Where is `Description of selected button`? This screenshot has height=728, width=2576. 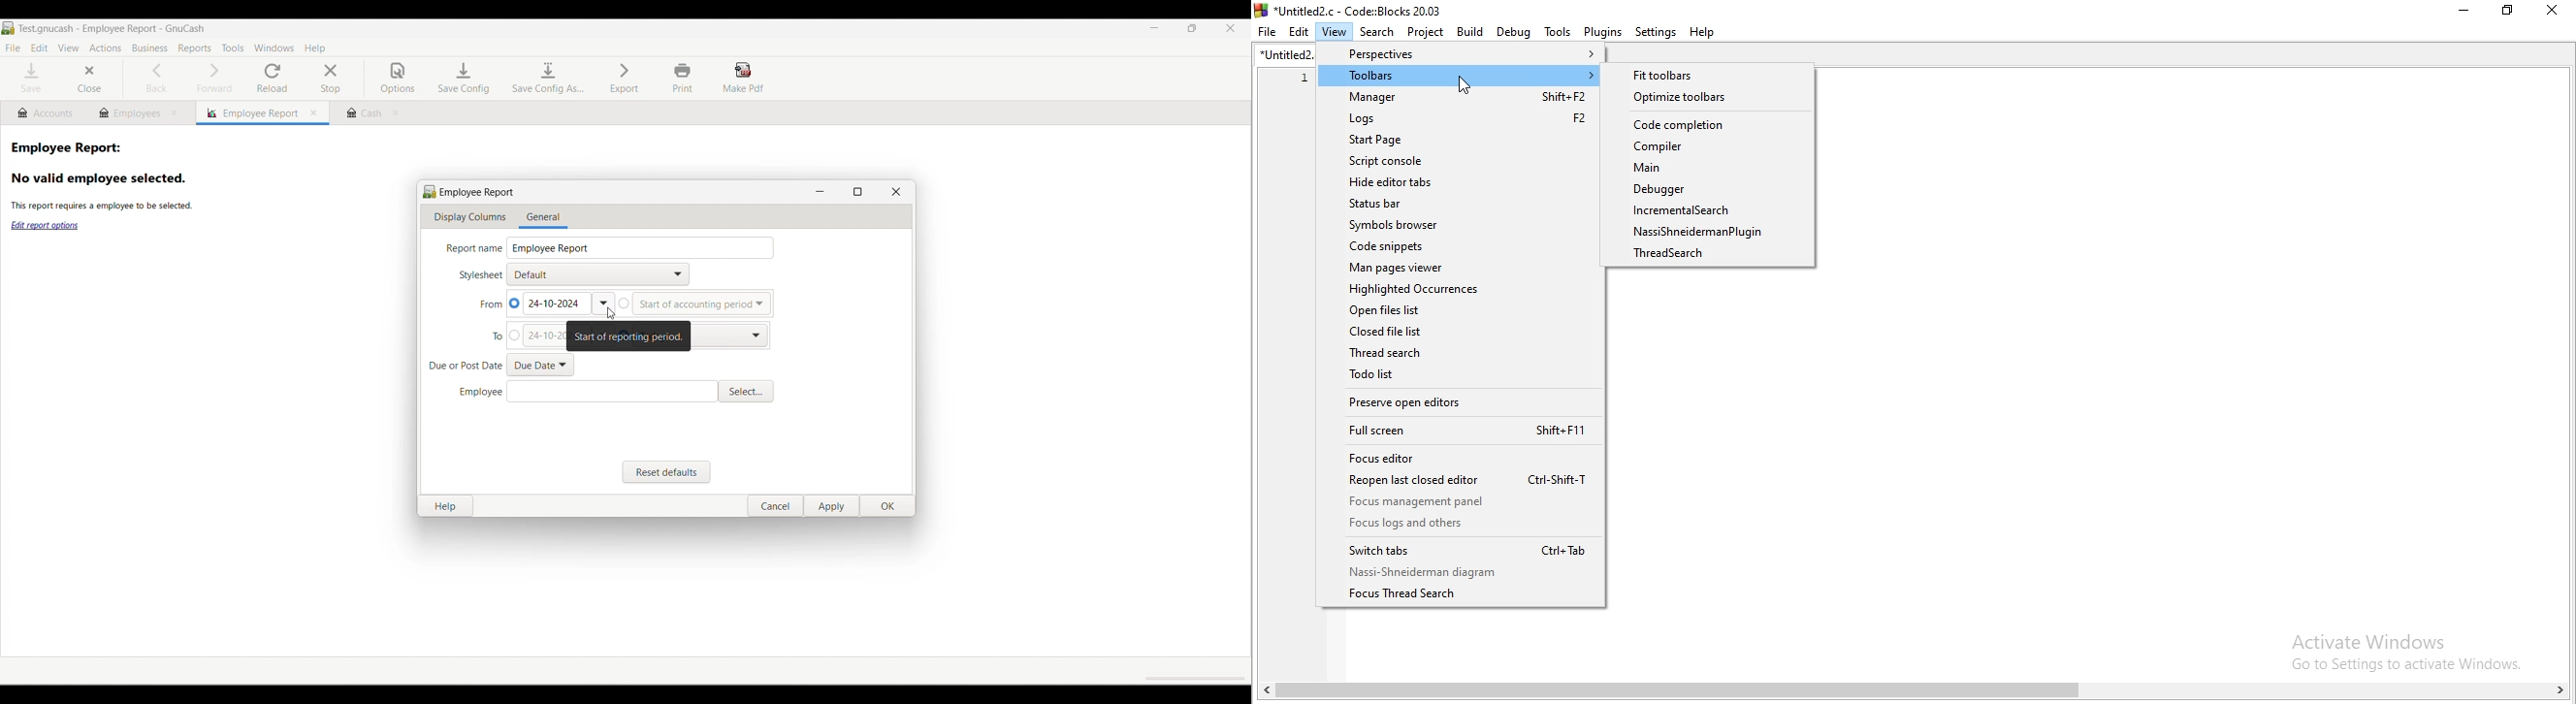
Description of selected button is located at coordinates (629, 336).